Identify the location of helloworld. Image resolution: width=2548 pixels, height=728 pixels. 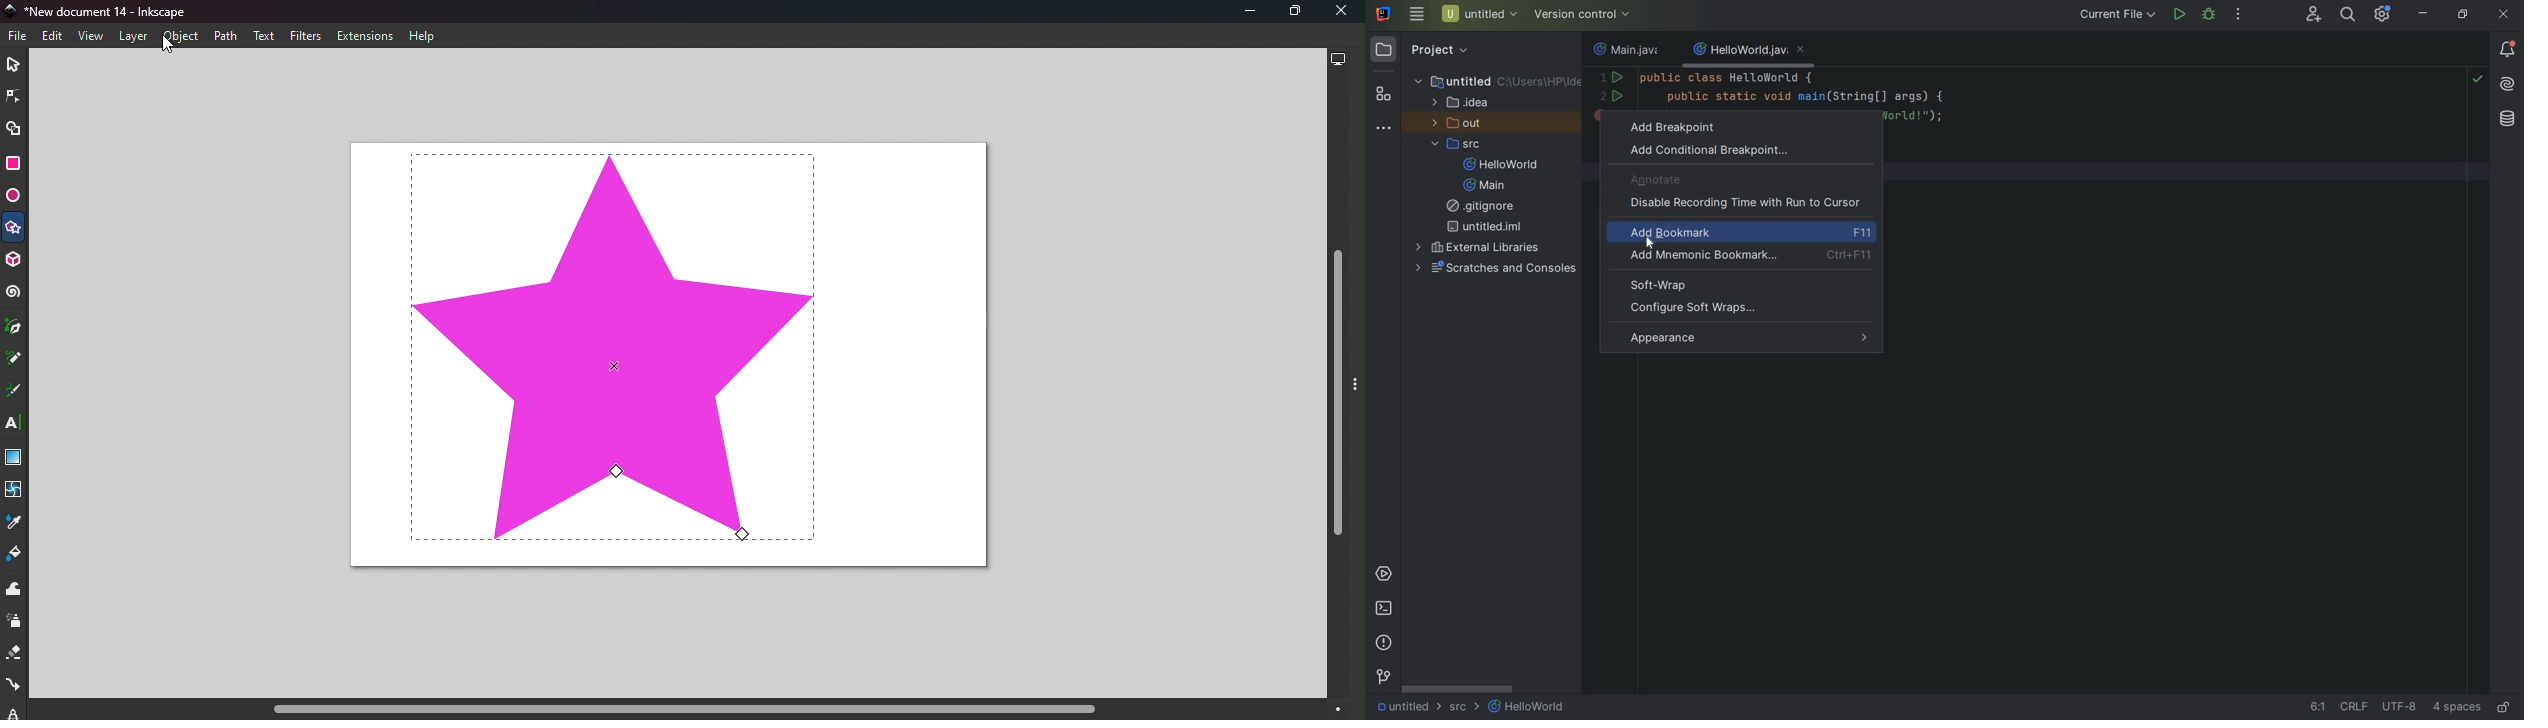
(1500, 166).